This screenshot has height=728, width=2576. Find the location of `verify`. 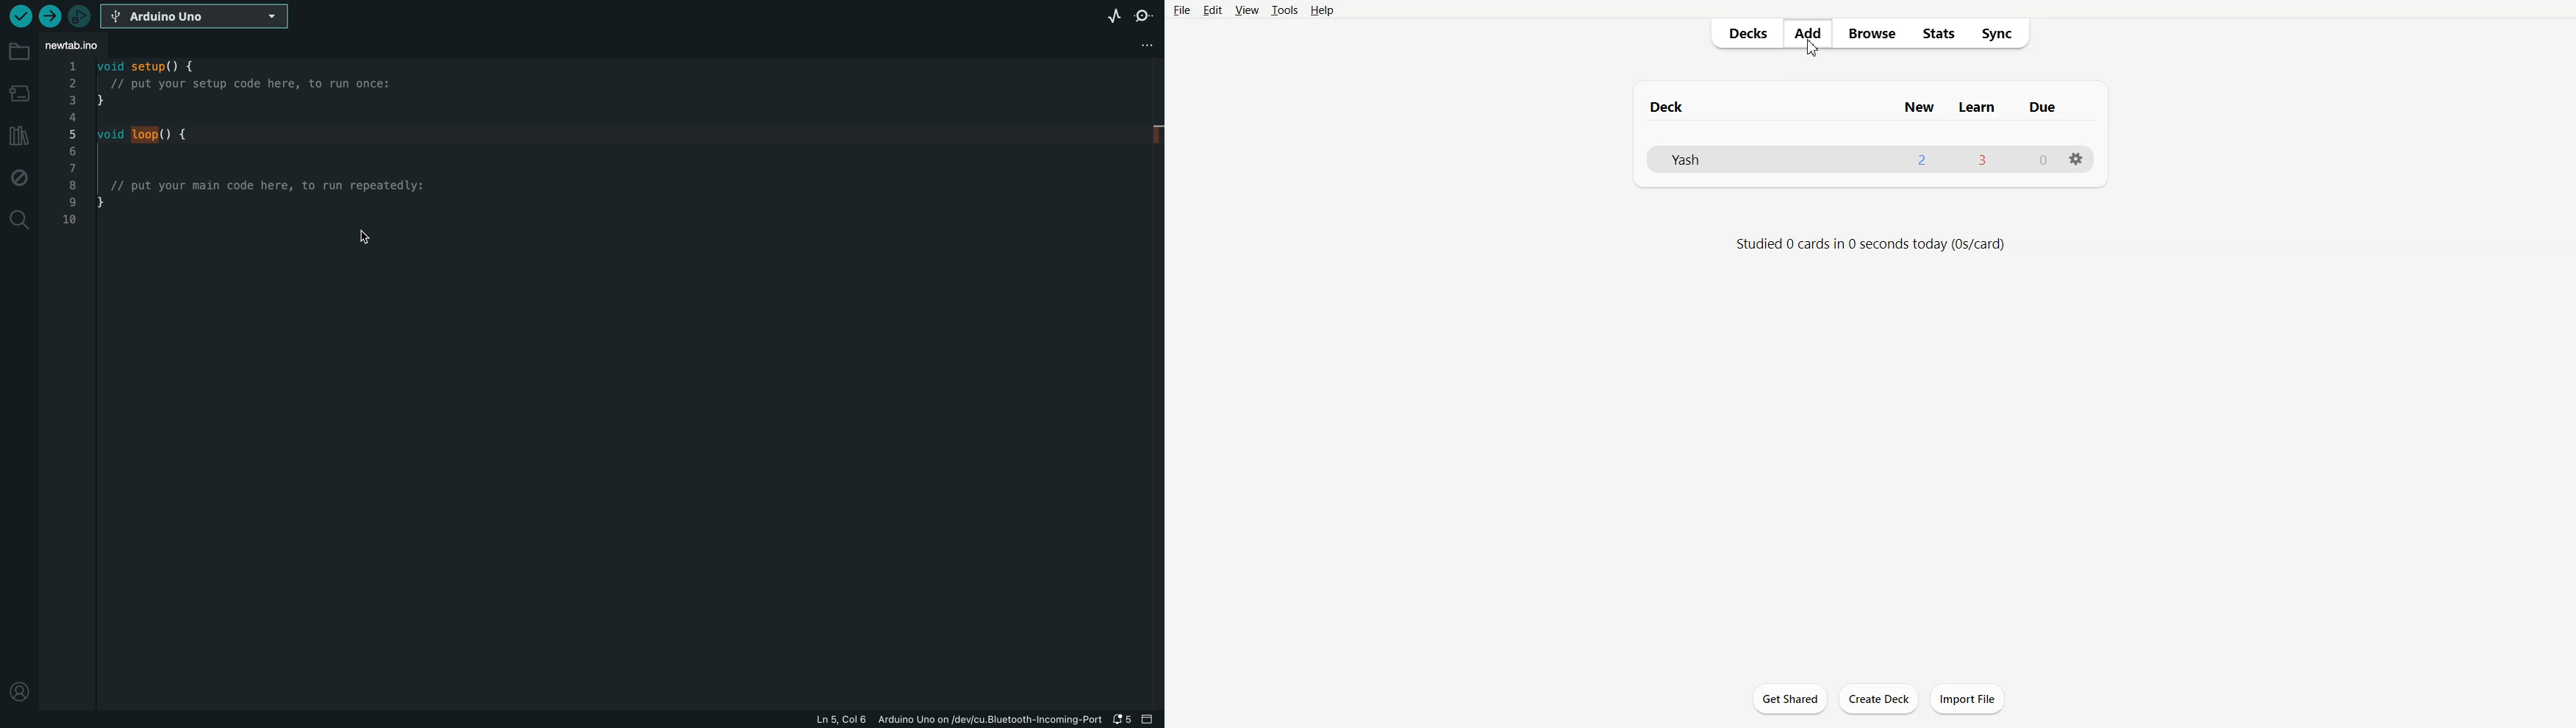

verify is located at coordinates (19, 16).